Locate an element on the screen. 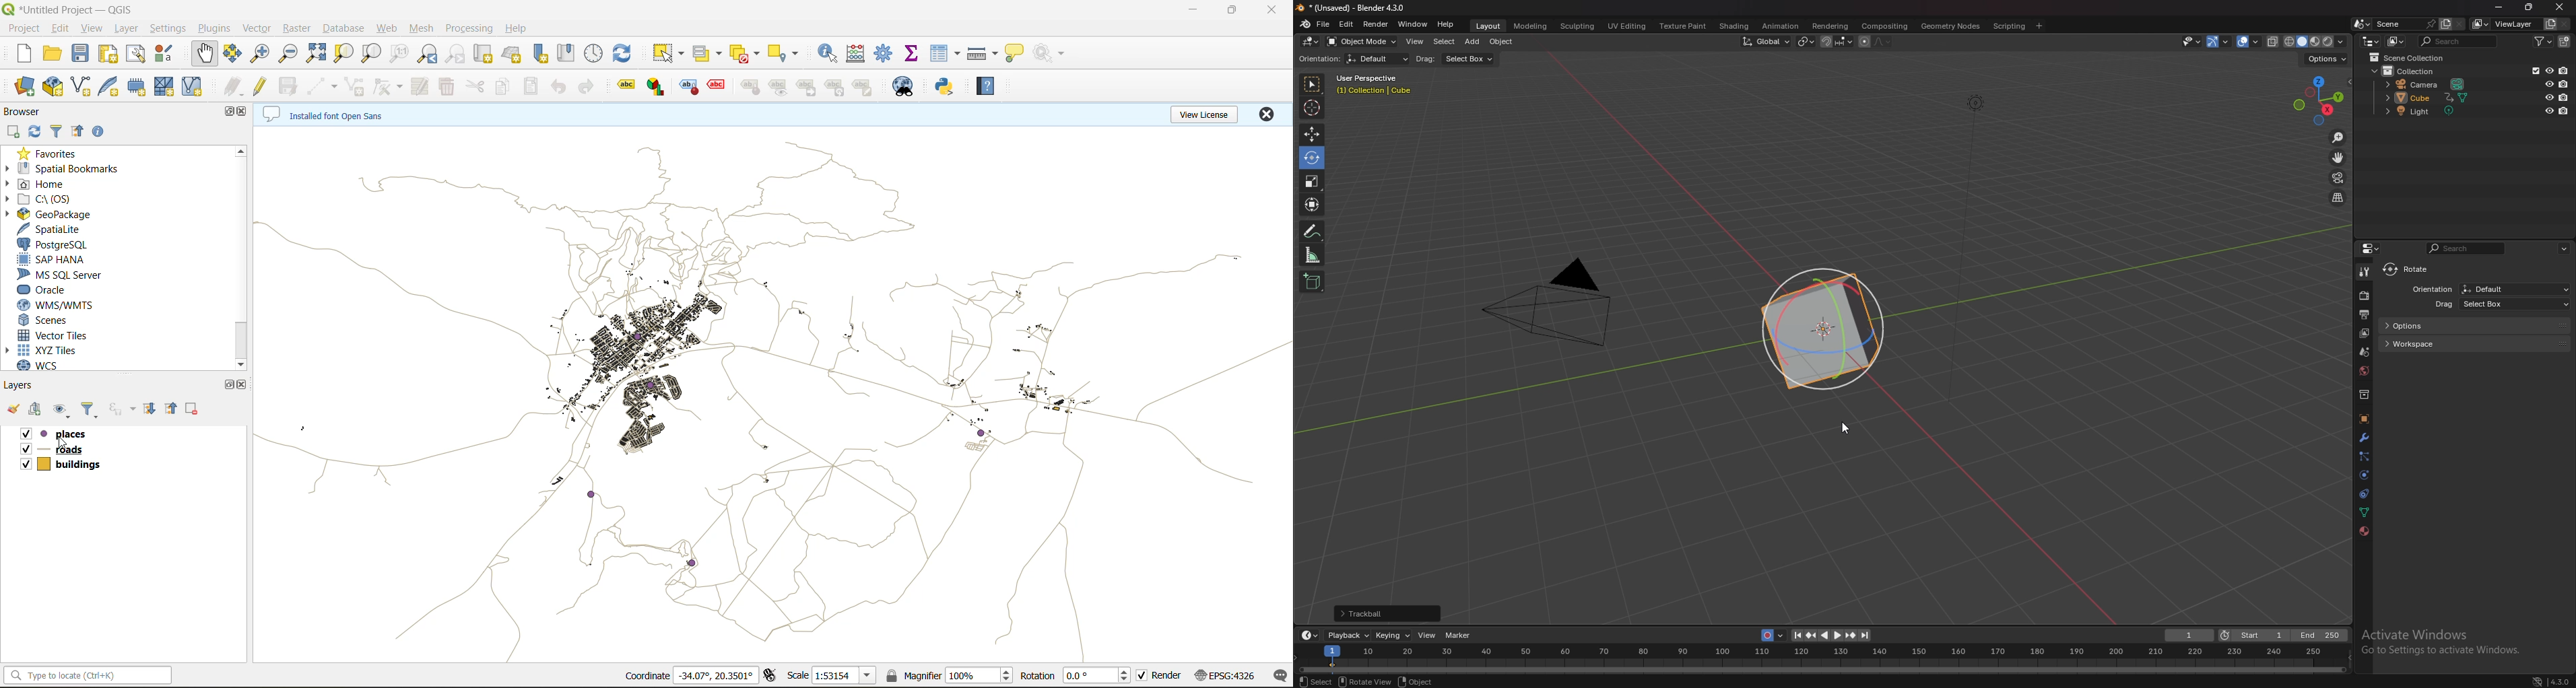 This screenshot has height=700, width=2576. expand all is located at coordinates (152, 409).